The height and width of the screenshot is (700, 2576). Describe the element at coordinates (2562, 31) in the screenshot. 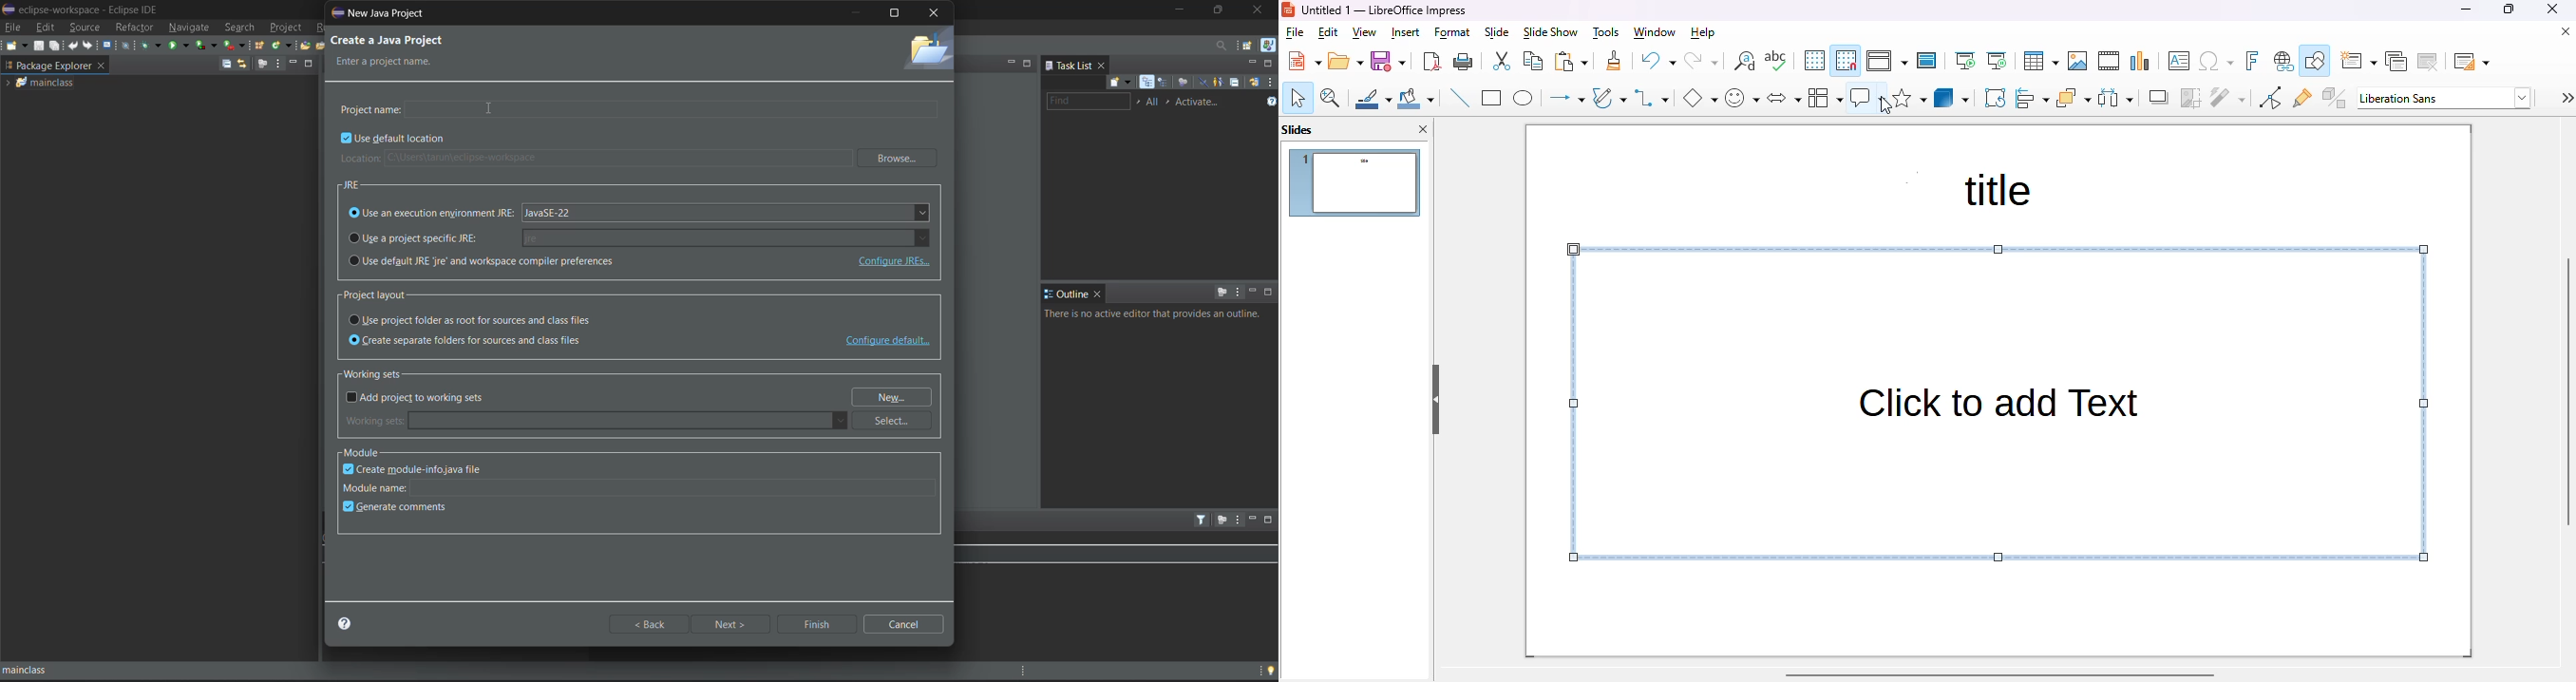

I see `close document` at that location.